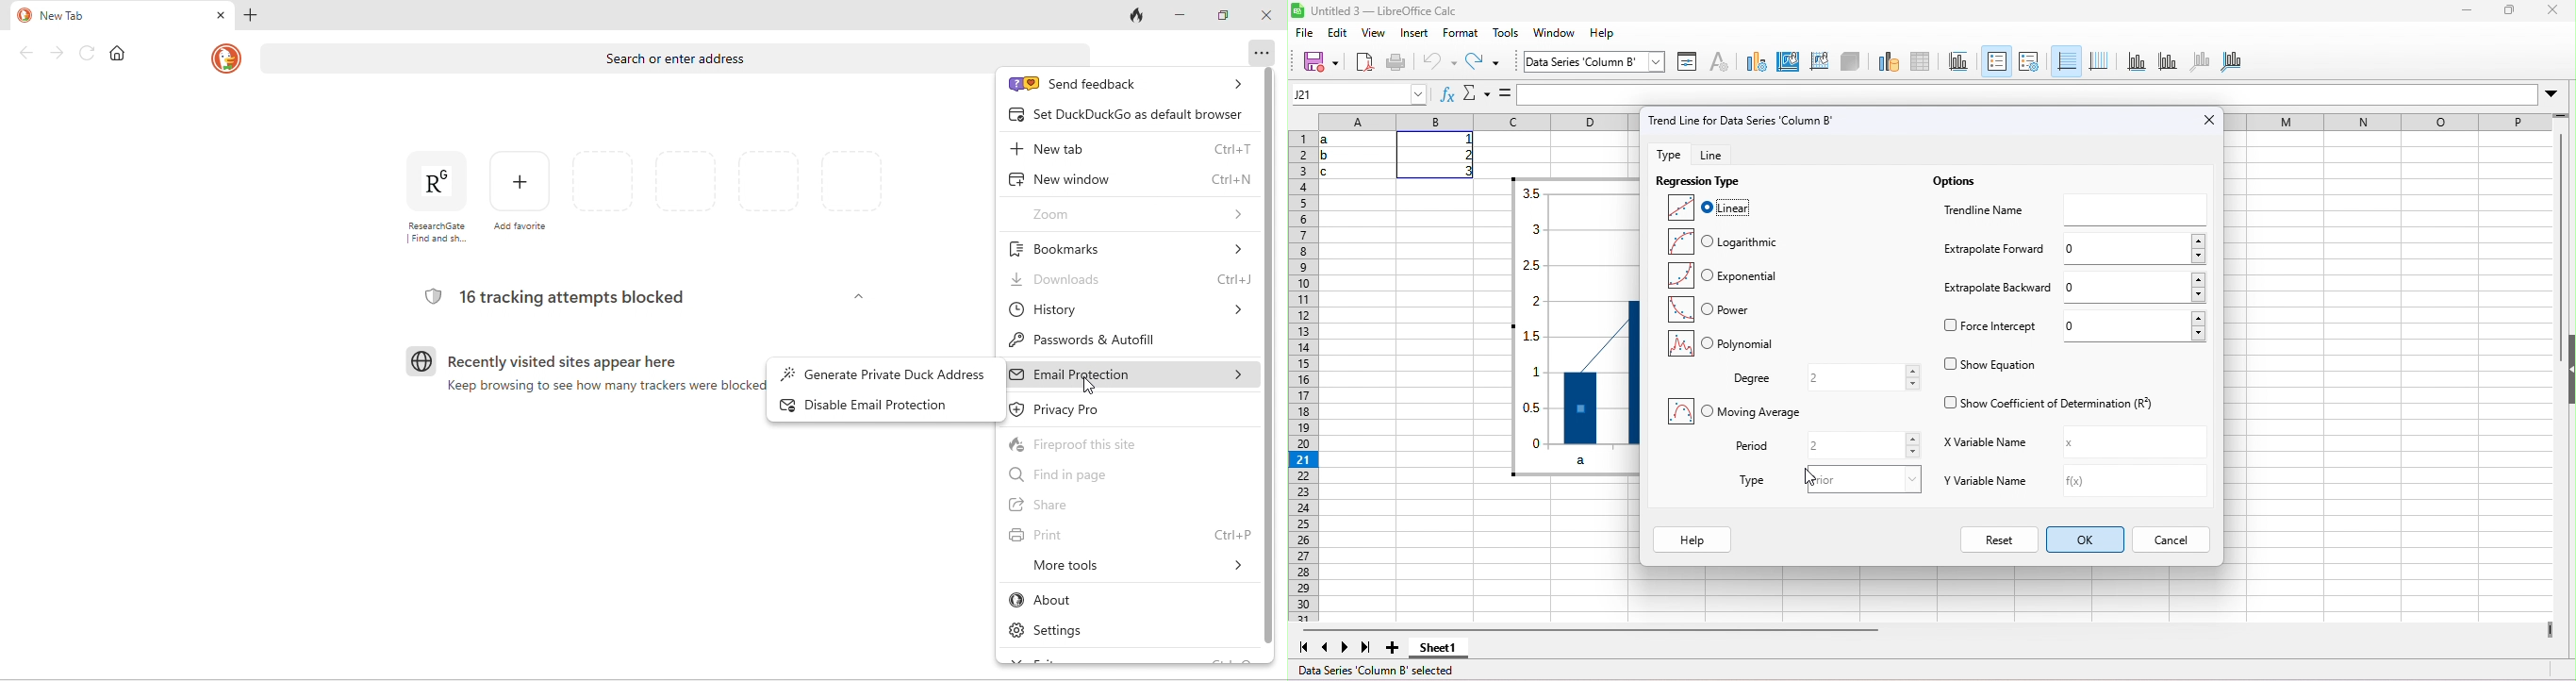 This screenshot has width=2576, height=700. Describe the element at coordinates (886, 404) in the screenshot. I see `disable email protection` at that location.